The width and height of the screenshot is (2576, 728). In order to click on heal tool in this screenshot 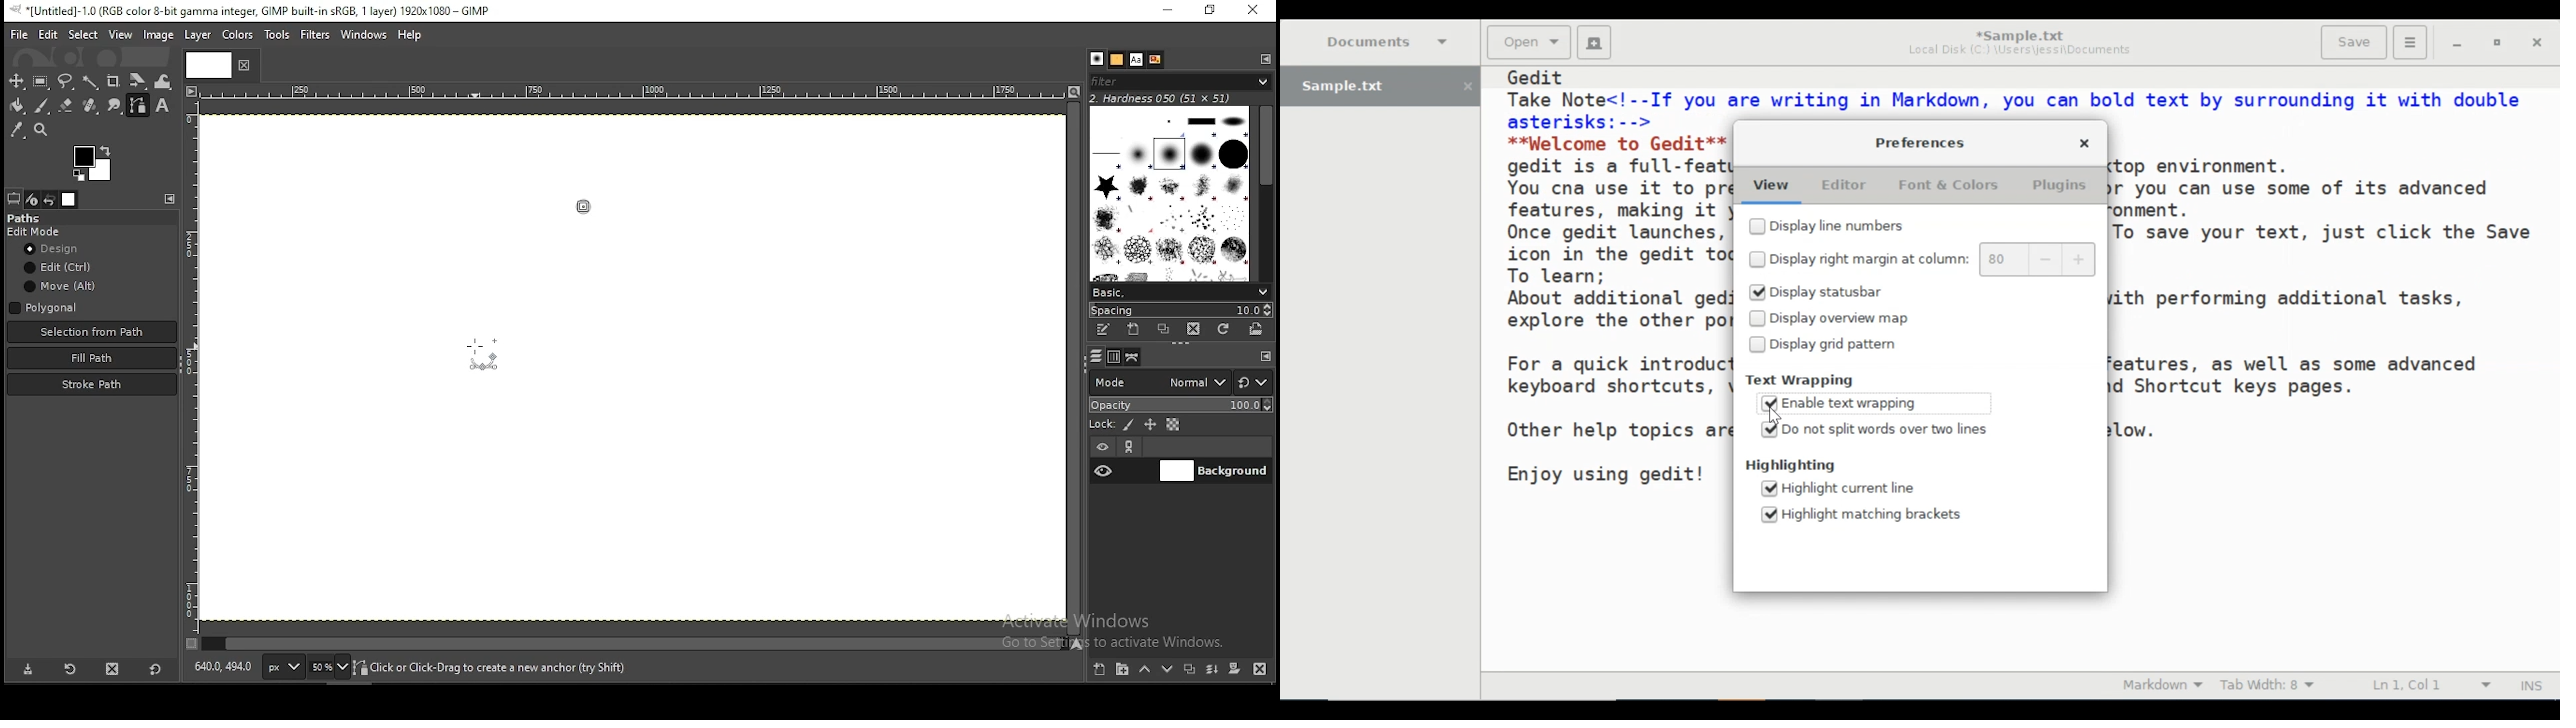, I will do `click(91, 107)`.